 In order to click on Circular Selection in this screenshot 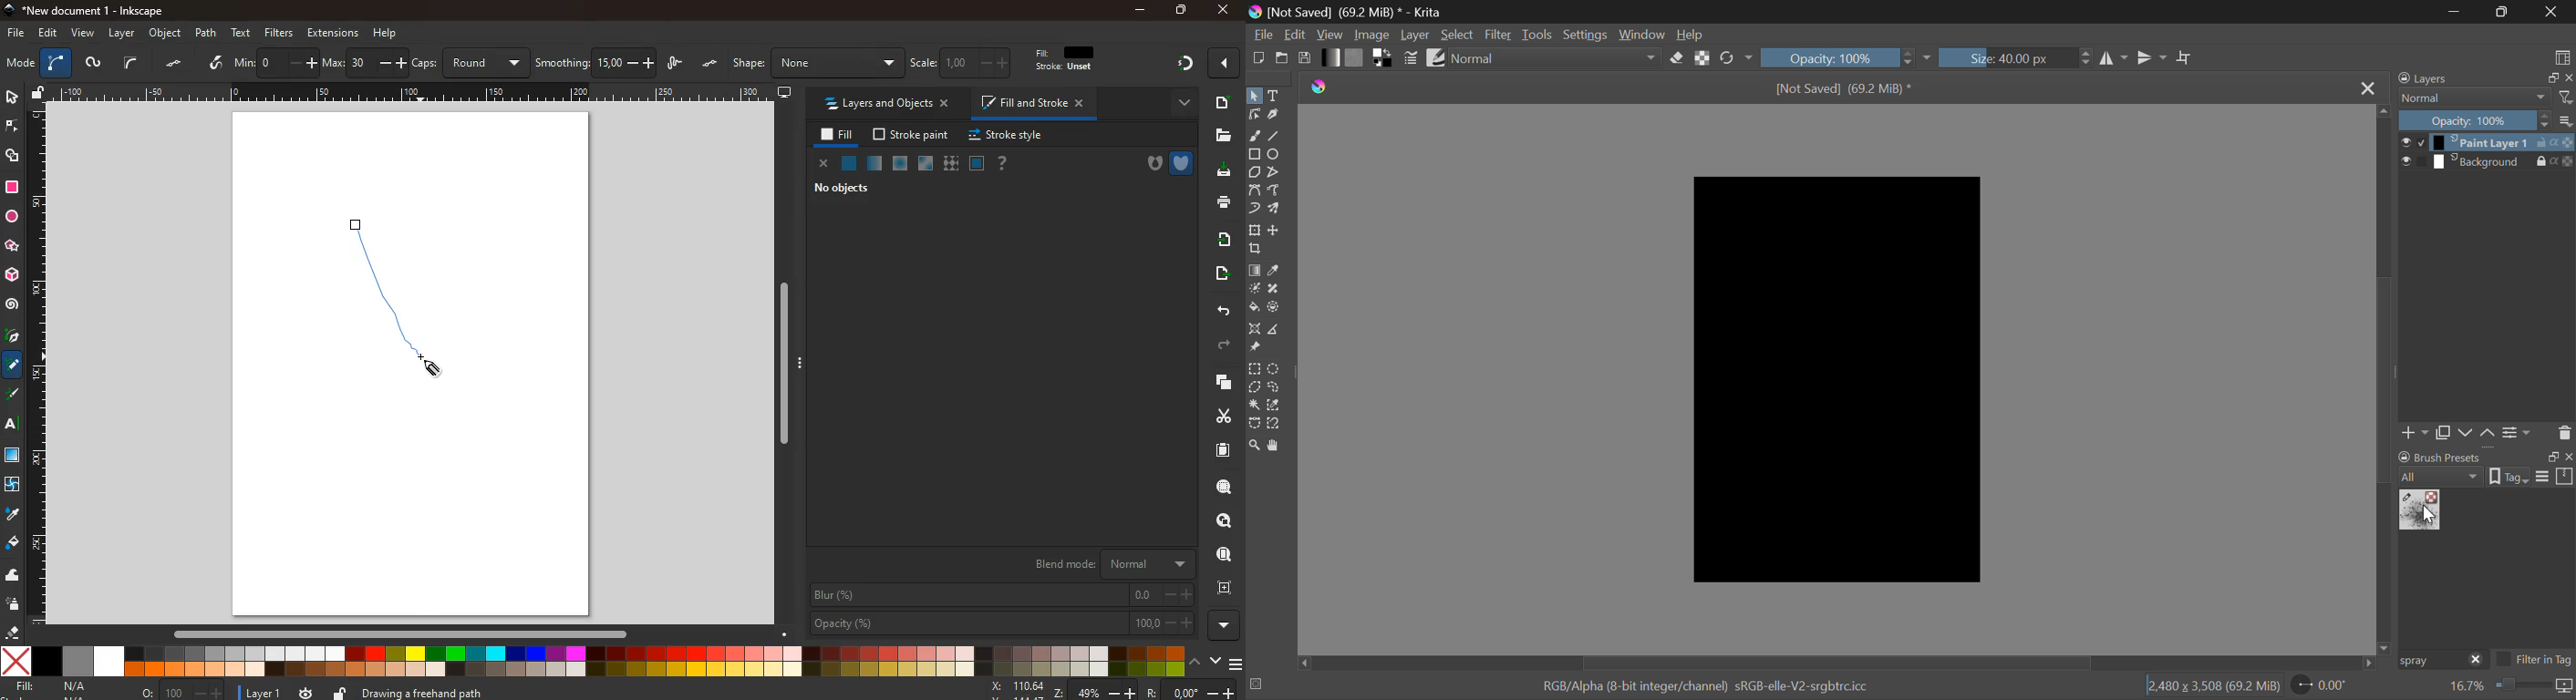, I will do `click(1274, 369)`.